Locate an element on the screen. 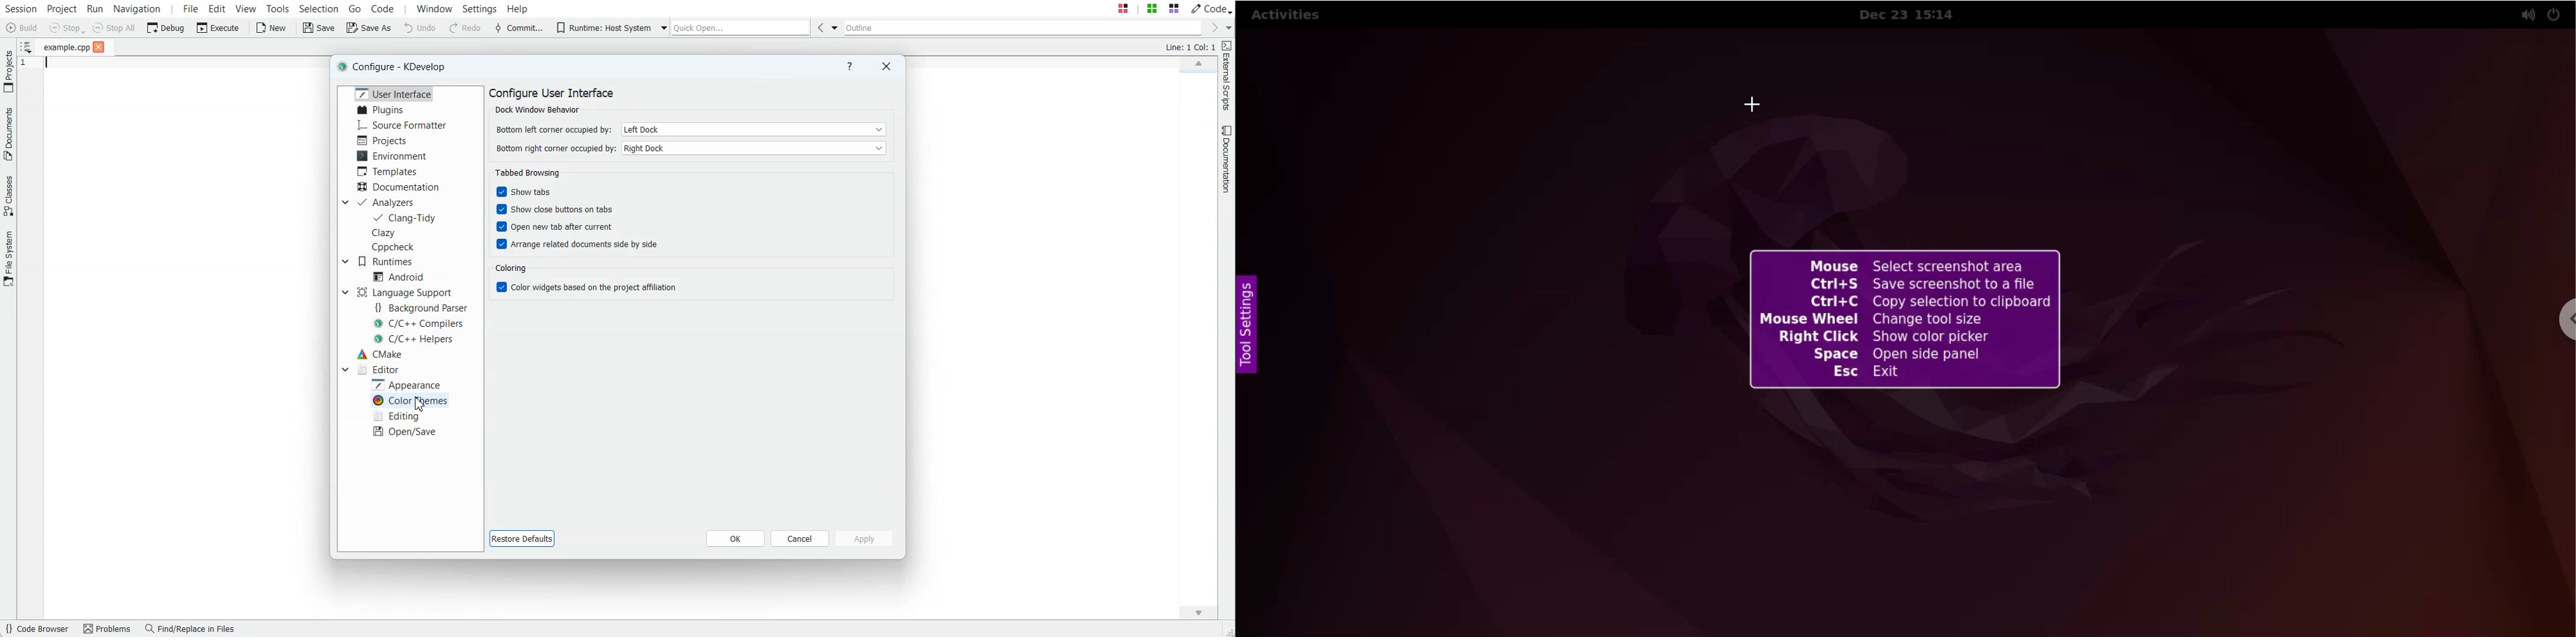  tool settings is located at coordinates (1248, 328).